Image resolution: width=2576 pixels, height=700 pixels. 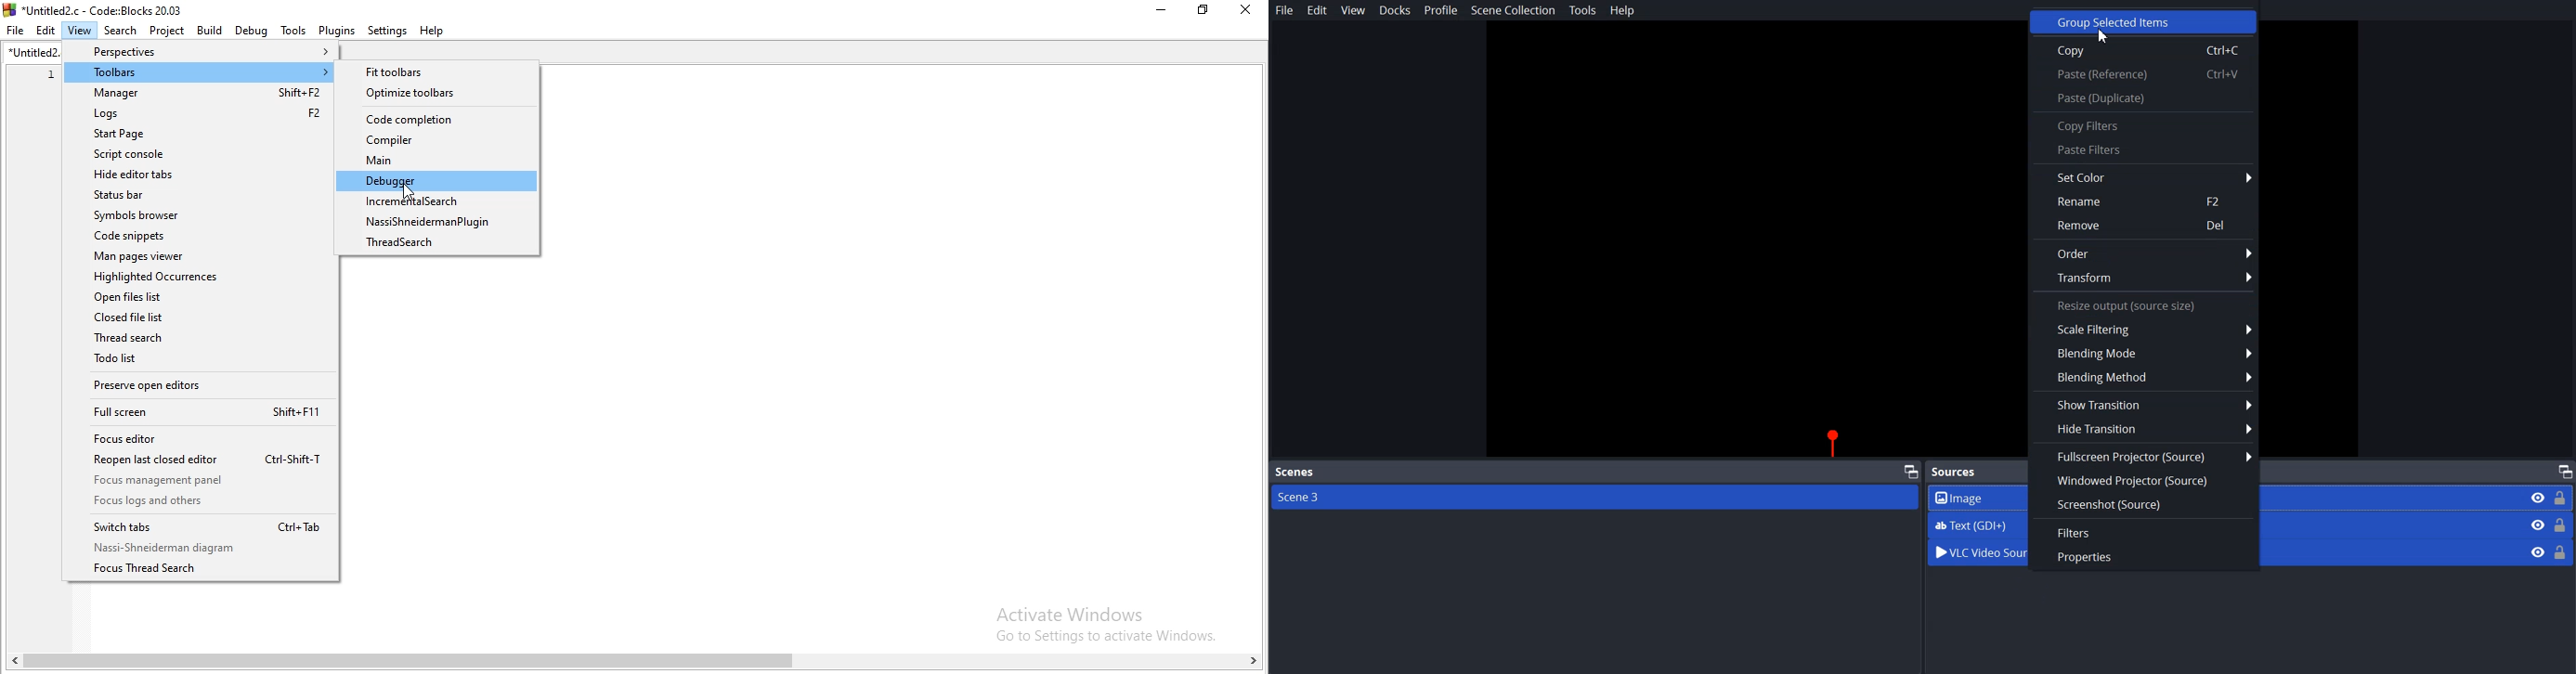 What do you see at coordinates (437, 222) in the screenshot?
I see `Nasaishodema Plugin ` at bounding box center [437, 222].